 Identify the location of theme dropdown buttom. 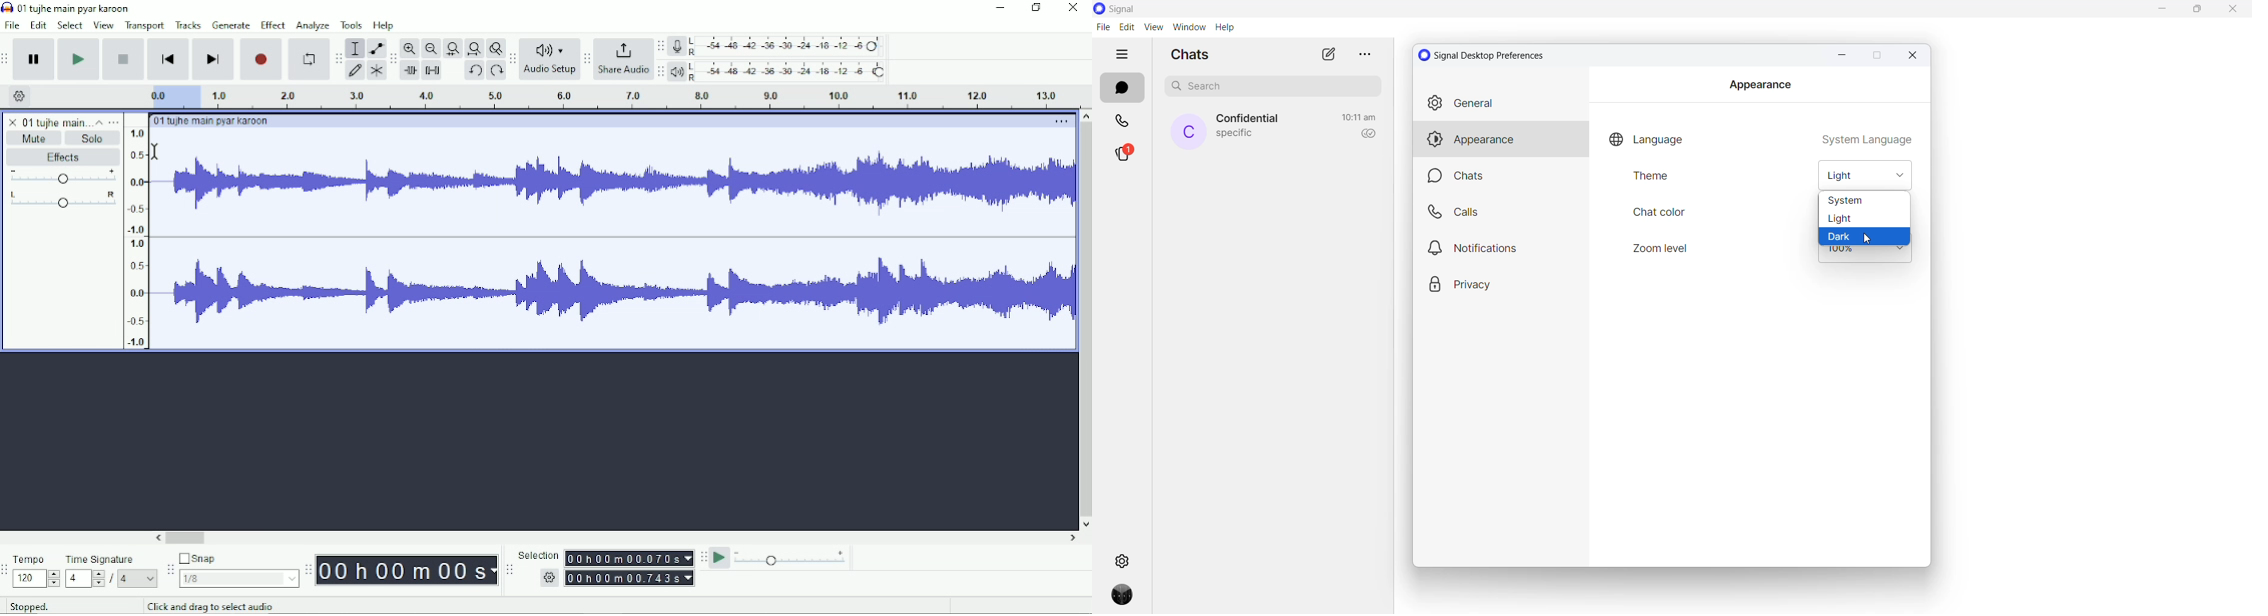
(1867, 176).